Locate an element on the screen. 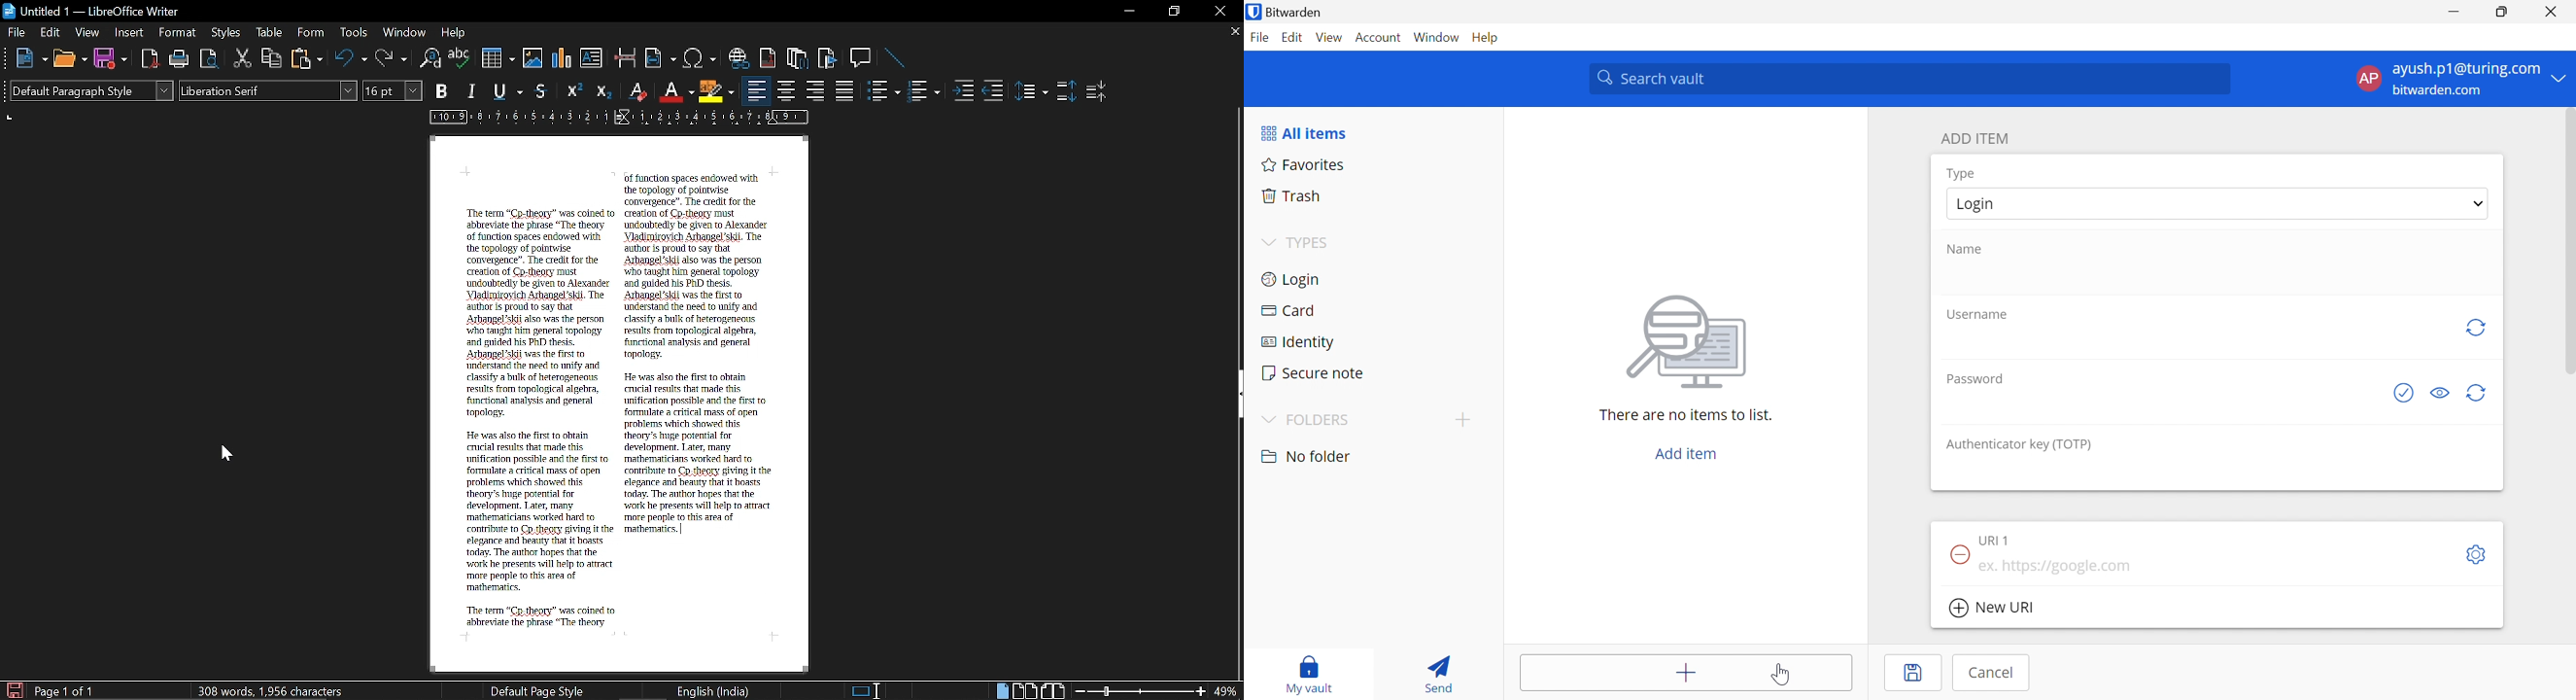 This screenshot has width=2576, height=700. scrollbar is located at coordinates (2567, 249).